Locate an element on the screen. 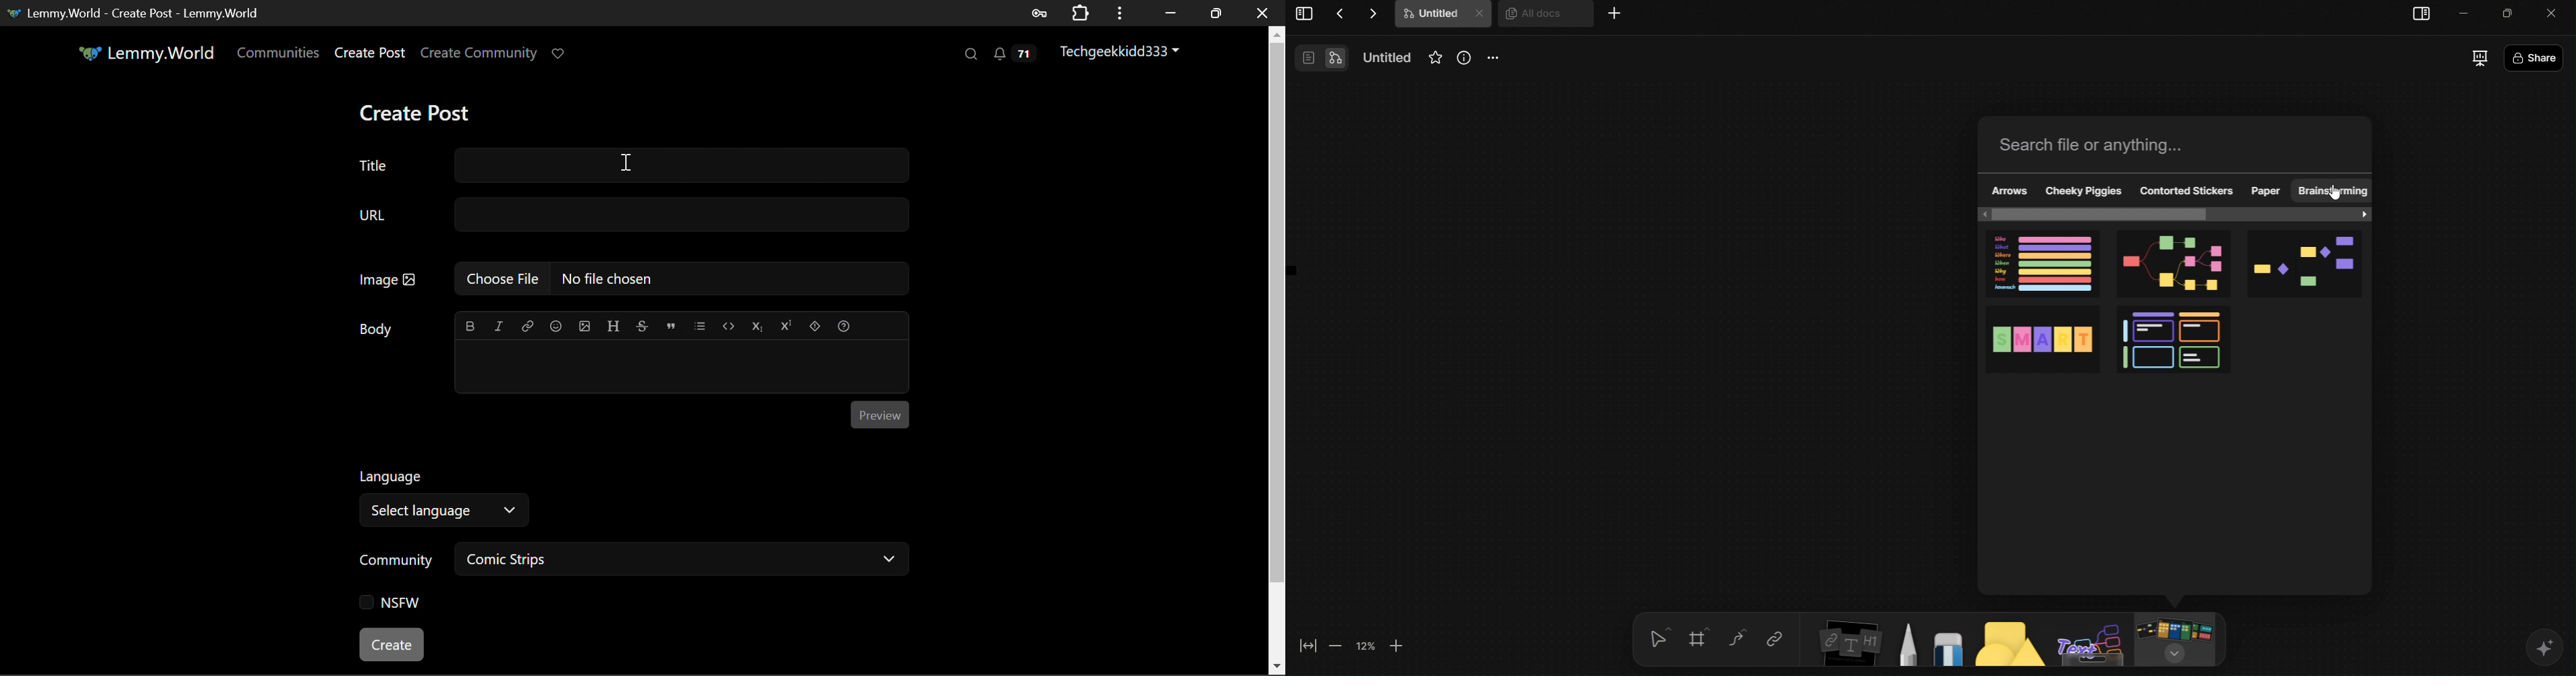 This screenshot has width=2576, height=700. strikethrough is located at coordinates (643, 323).